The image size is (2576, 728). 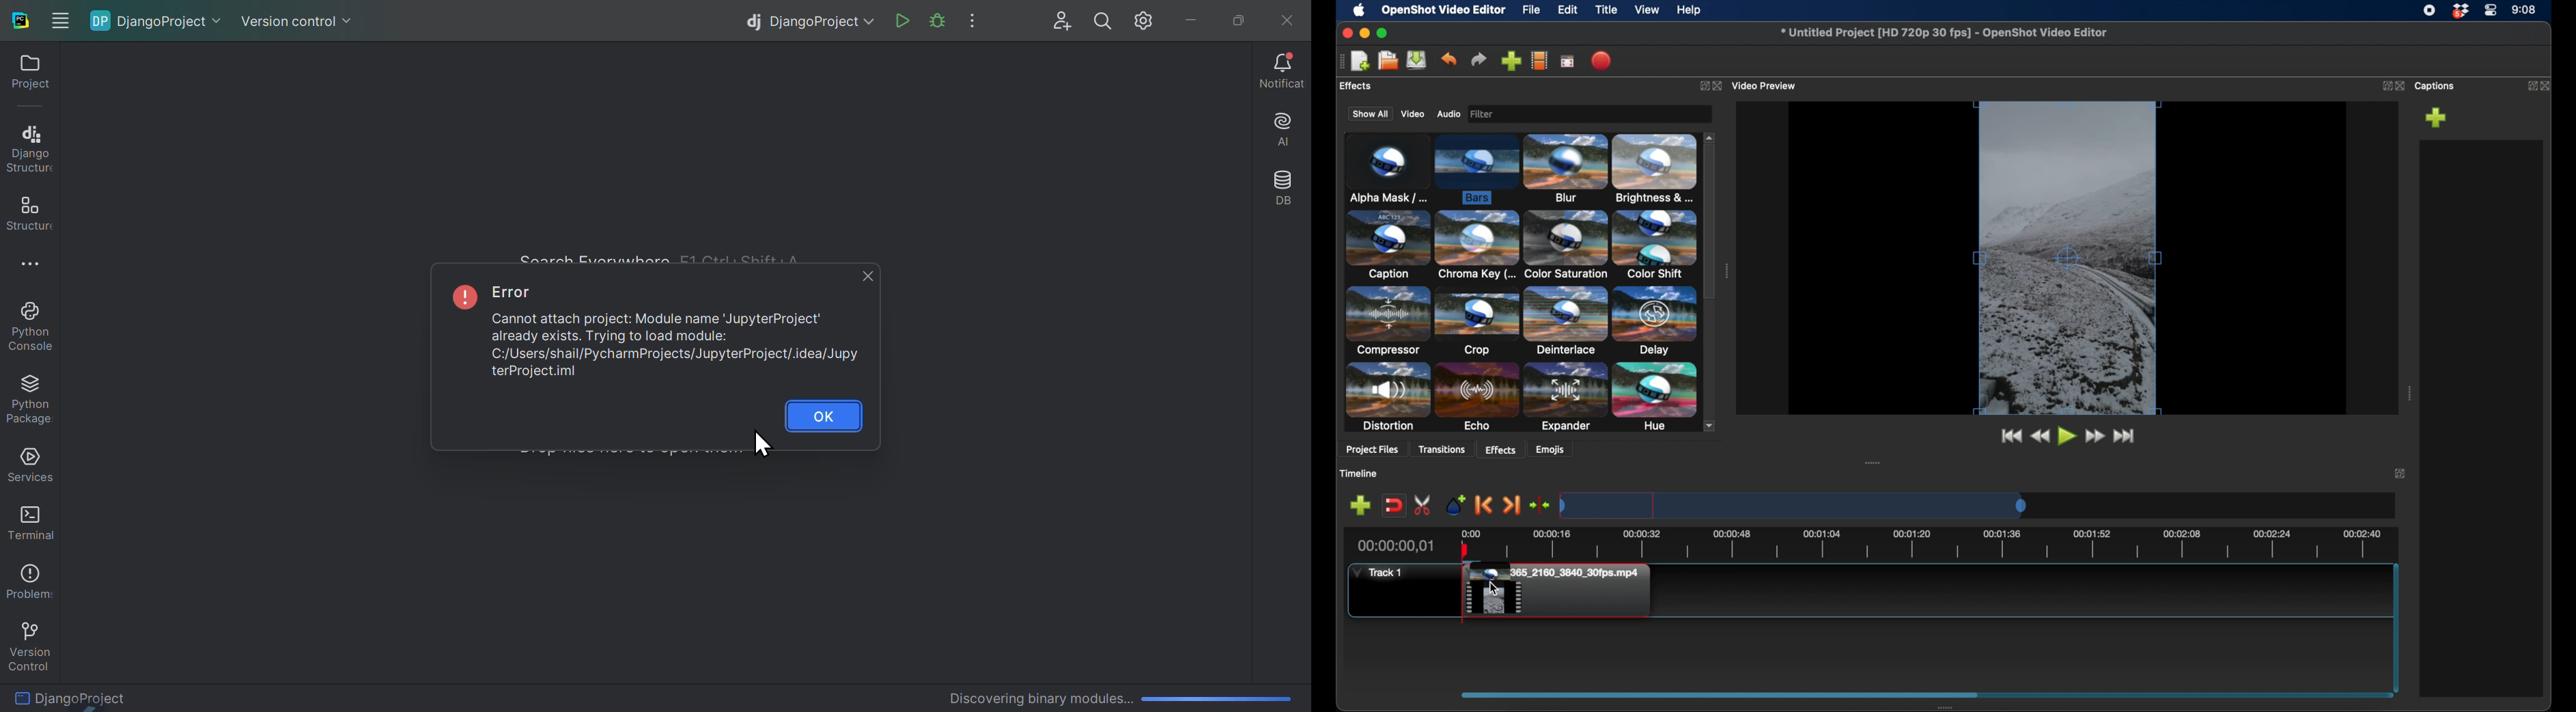 I want to click on add marker, so click(x=1360, y=506).